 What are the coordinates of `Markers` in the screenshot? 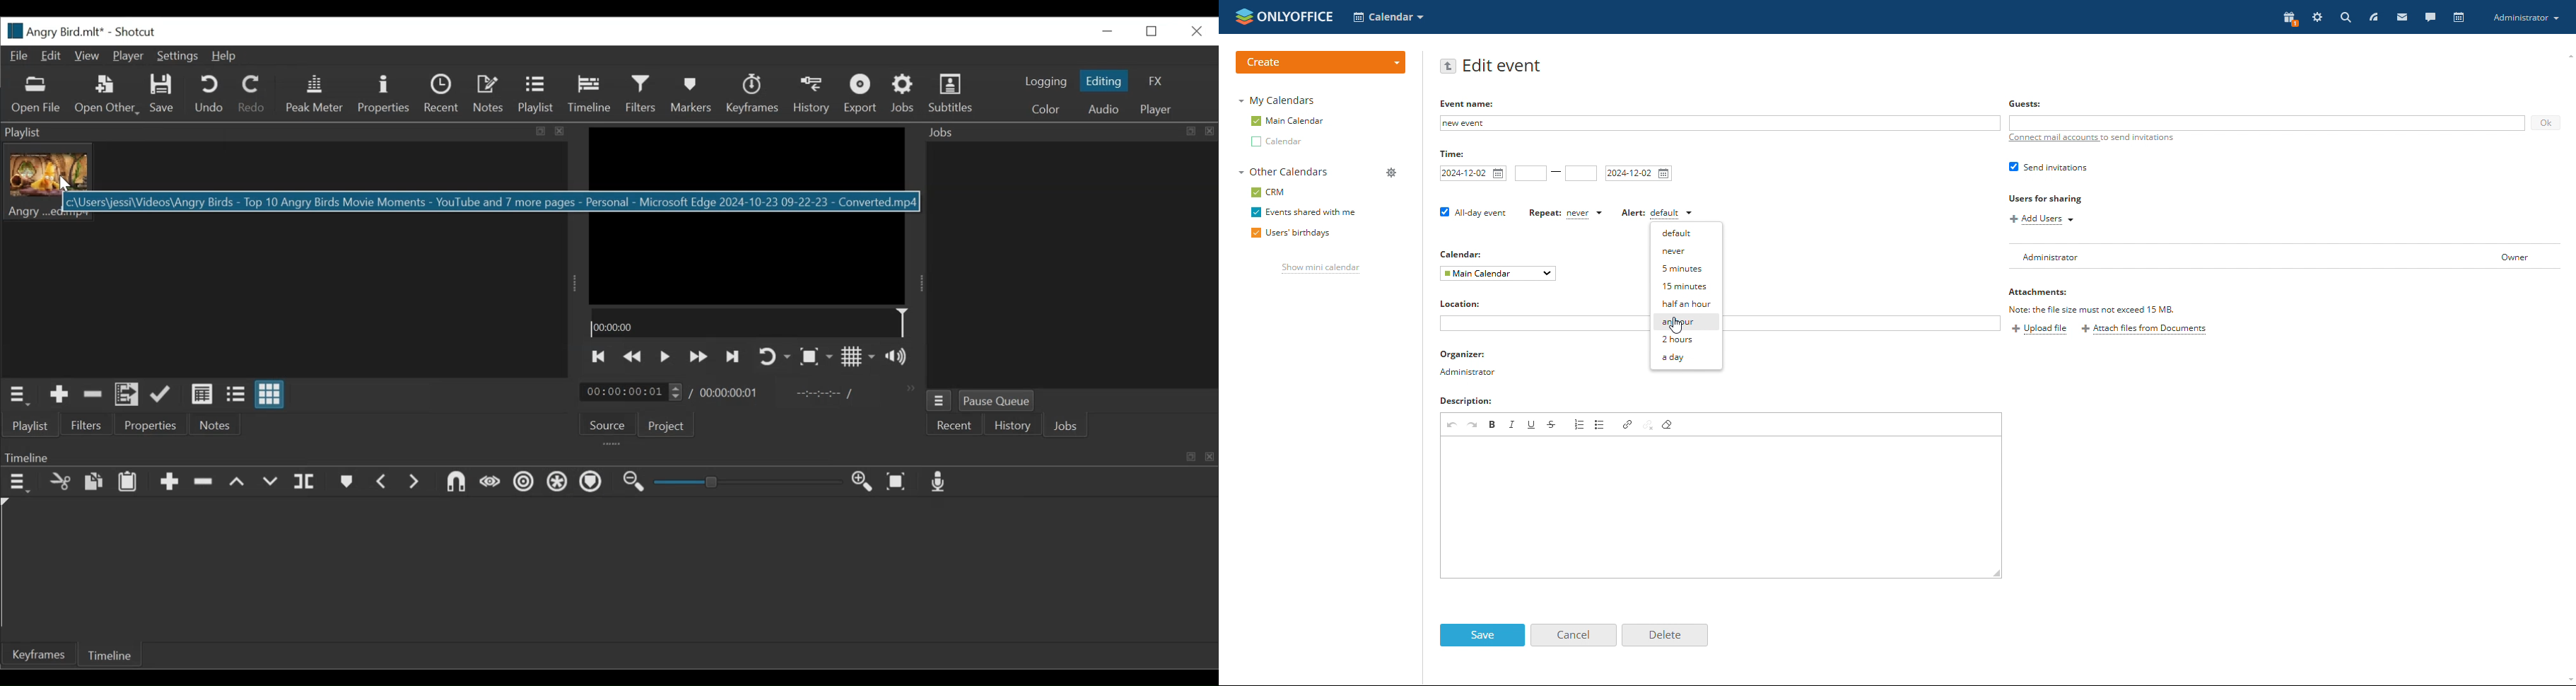 It's located at (694, 95).